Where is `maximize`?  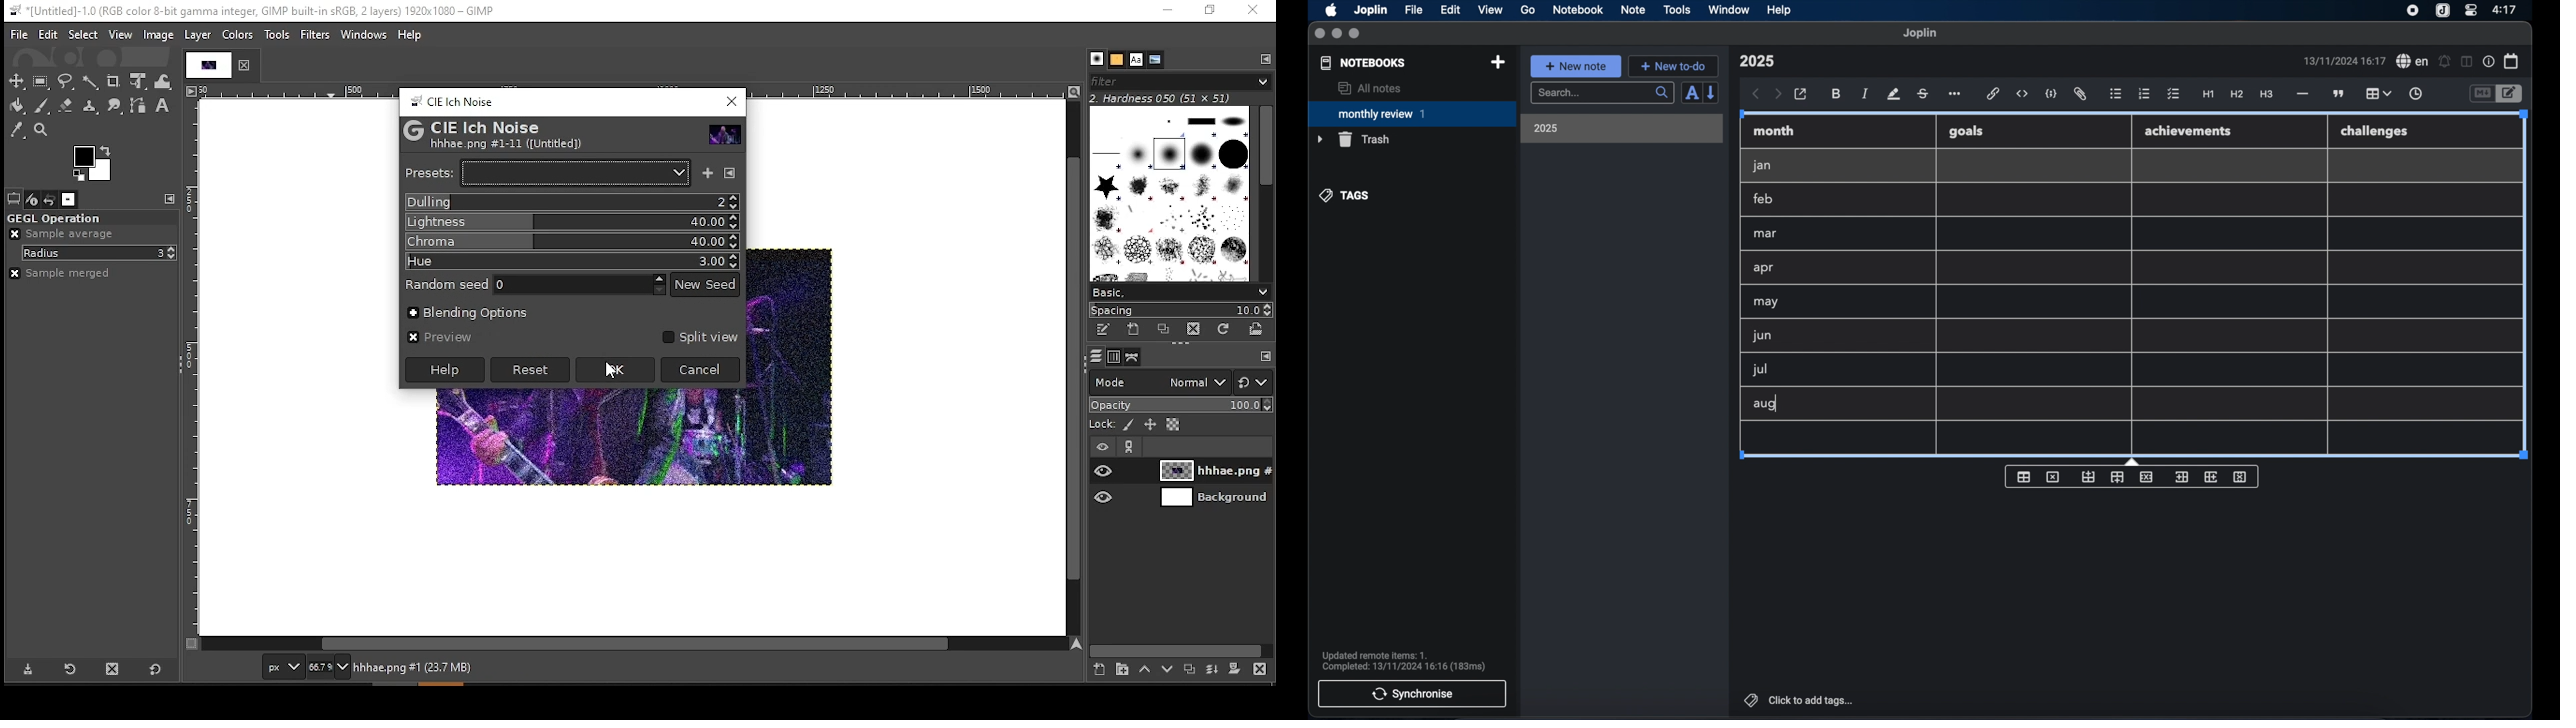
maximize is located at coordinates (1355, 34).